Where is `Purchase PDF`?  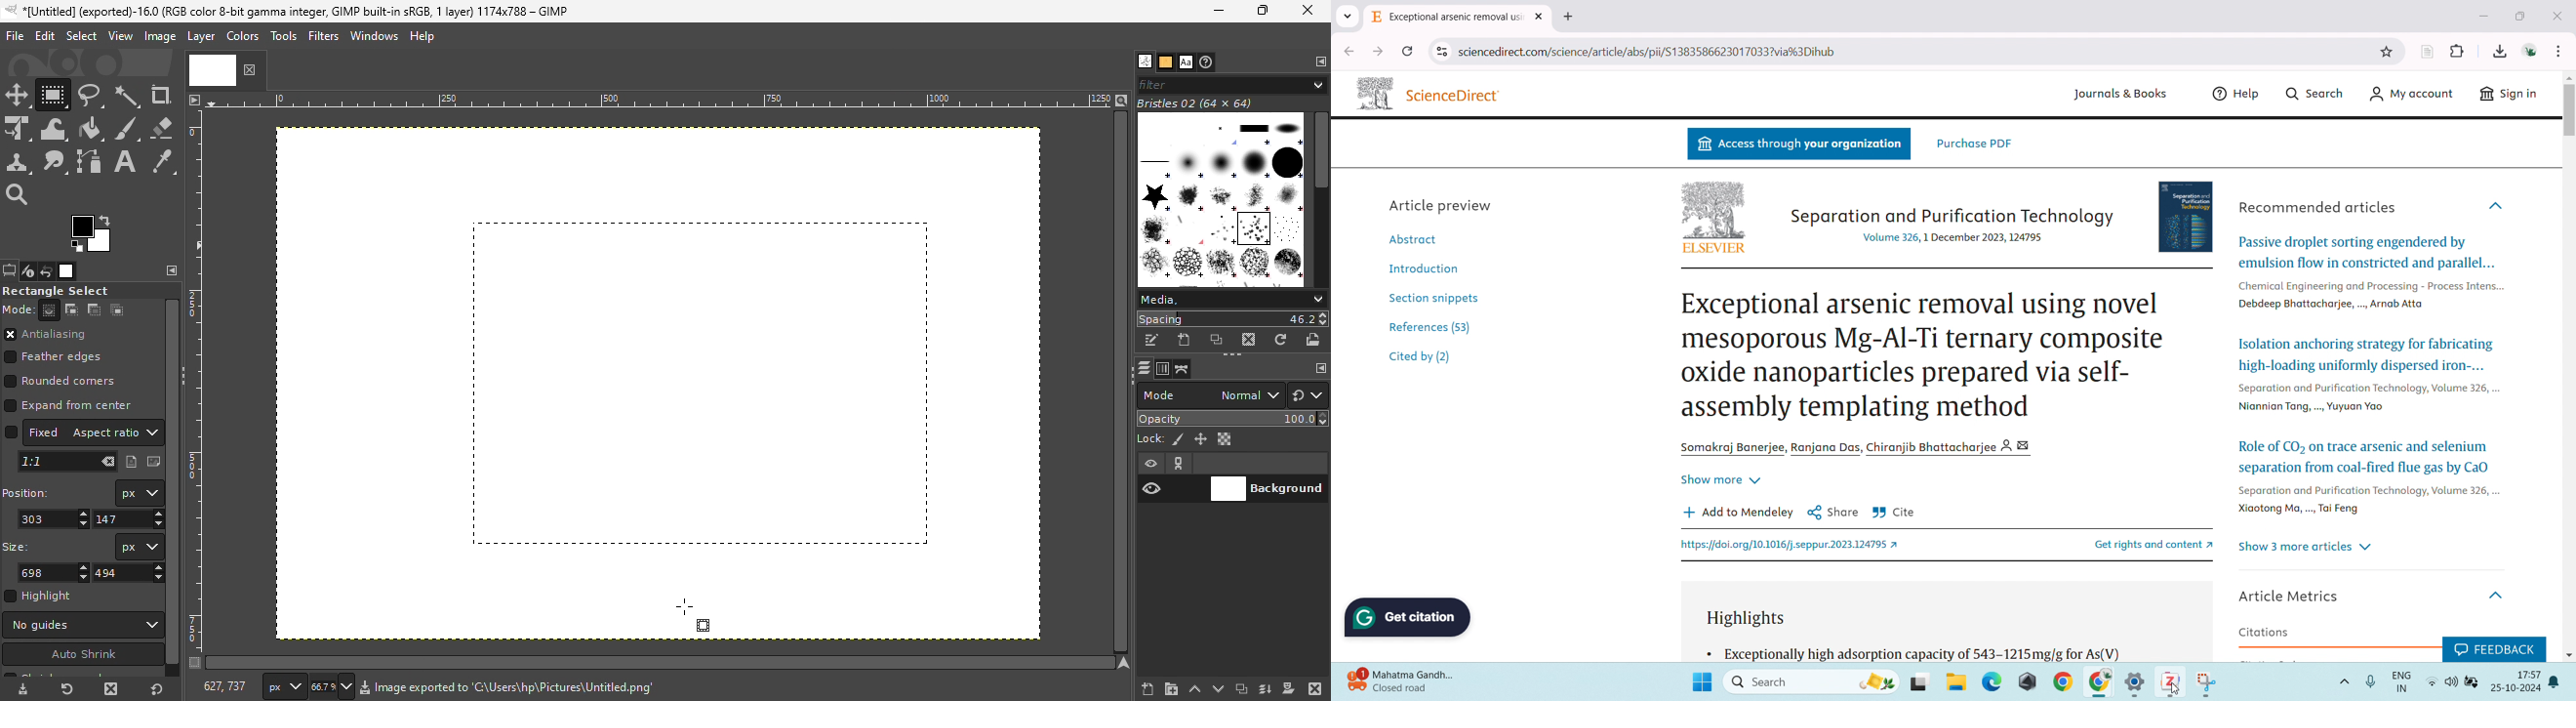
Purchase PDF is located at coordinates (1974, 143).